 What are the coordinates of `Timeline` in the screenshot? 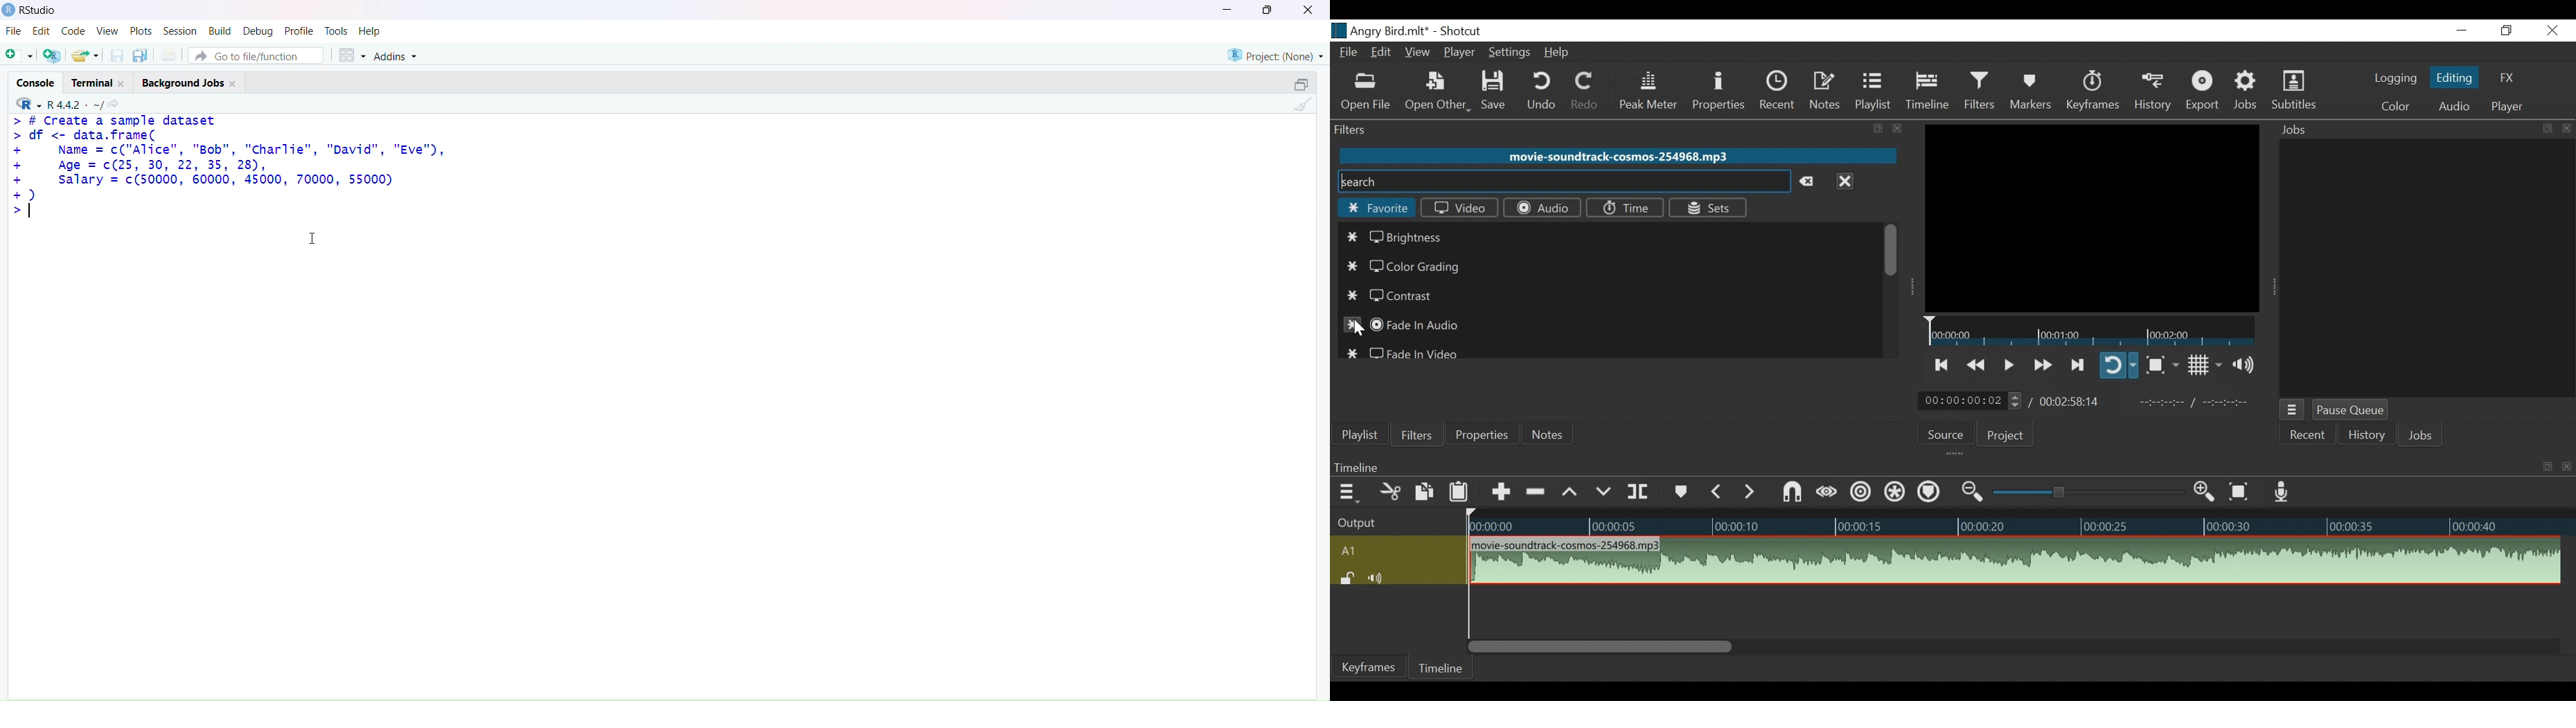 It's located at (2090, 331).